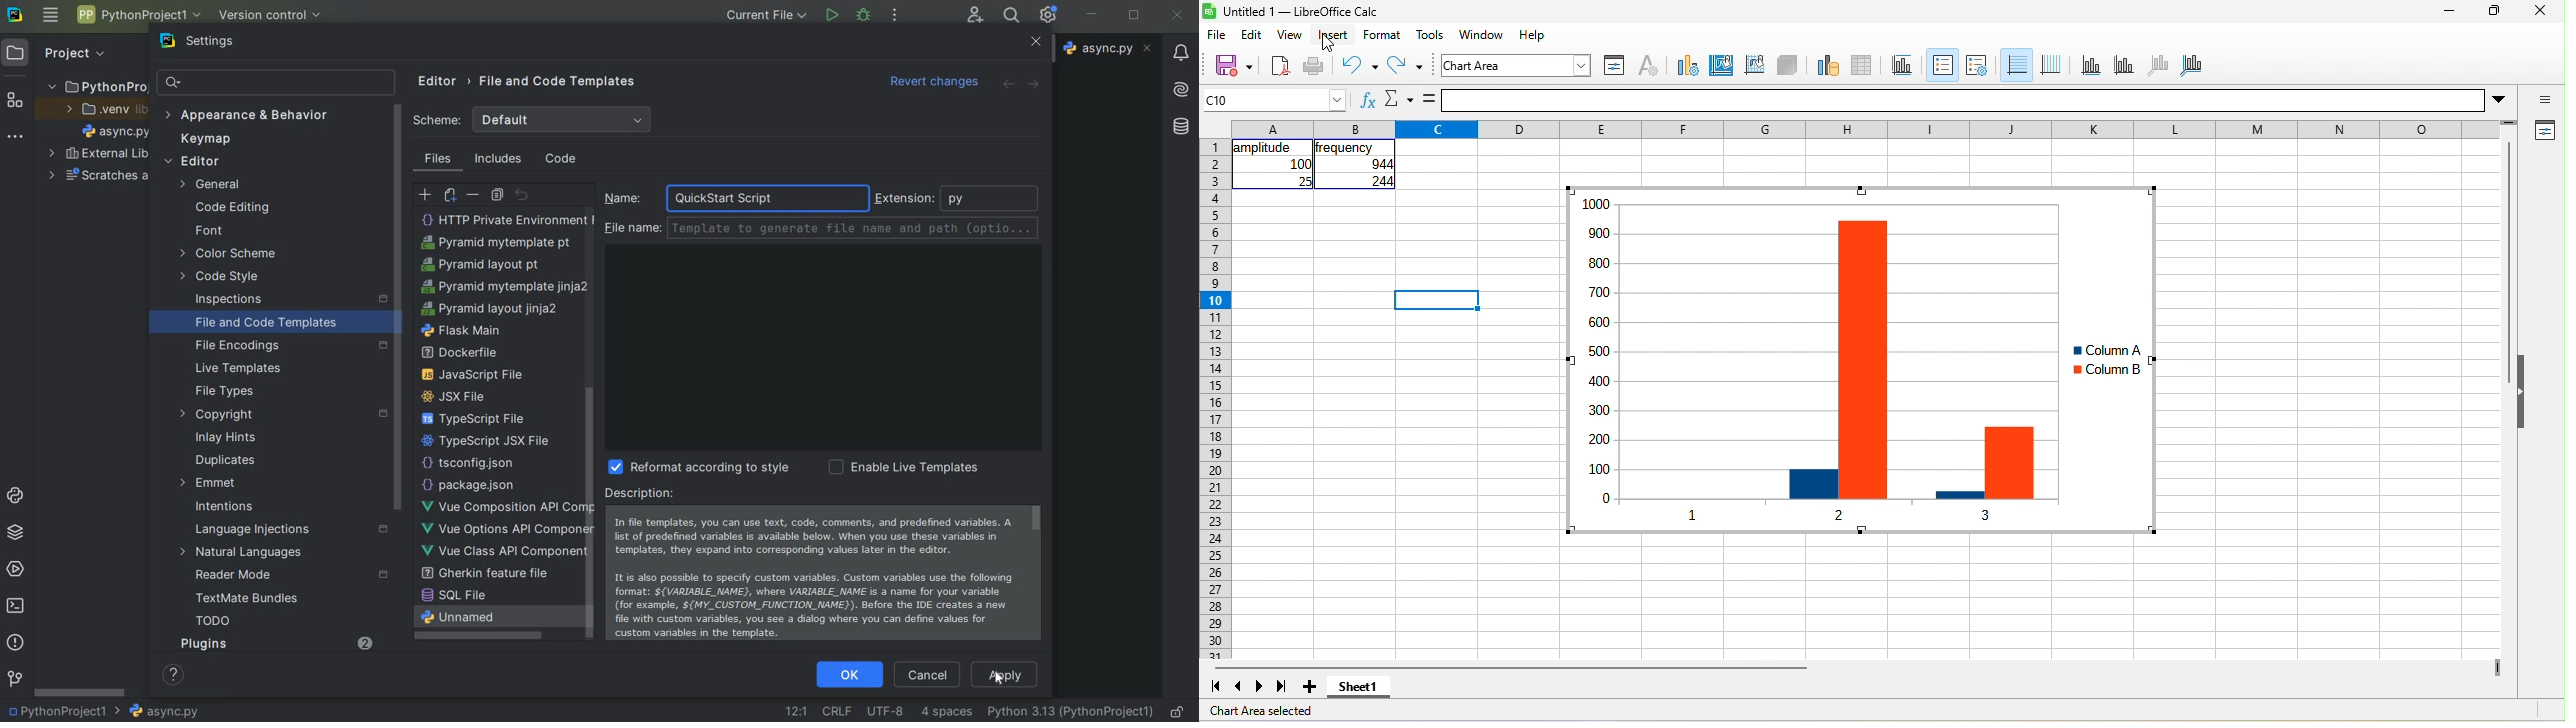 The height and width of the screenshot is (728, 2576). What do you see at coordinates (765, 16) in the screenshot?
I see `current file` at bounding box center [765, 16].